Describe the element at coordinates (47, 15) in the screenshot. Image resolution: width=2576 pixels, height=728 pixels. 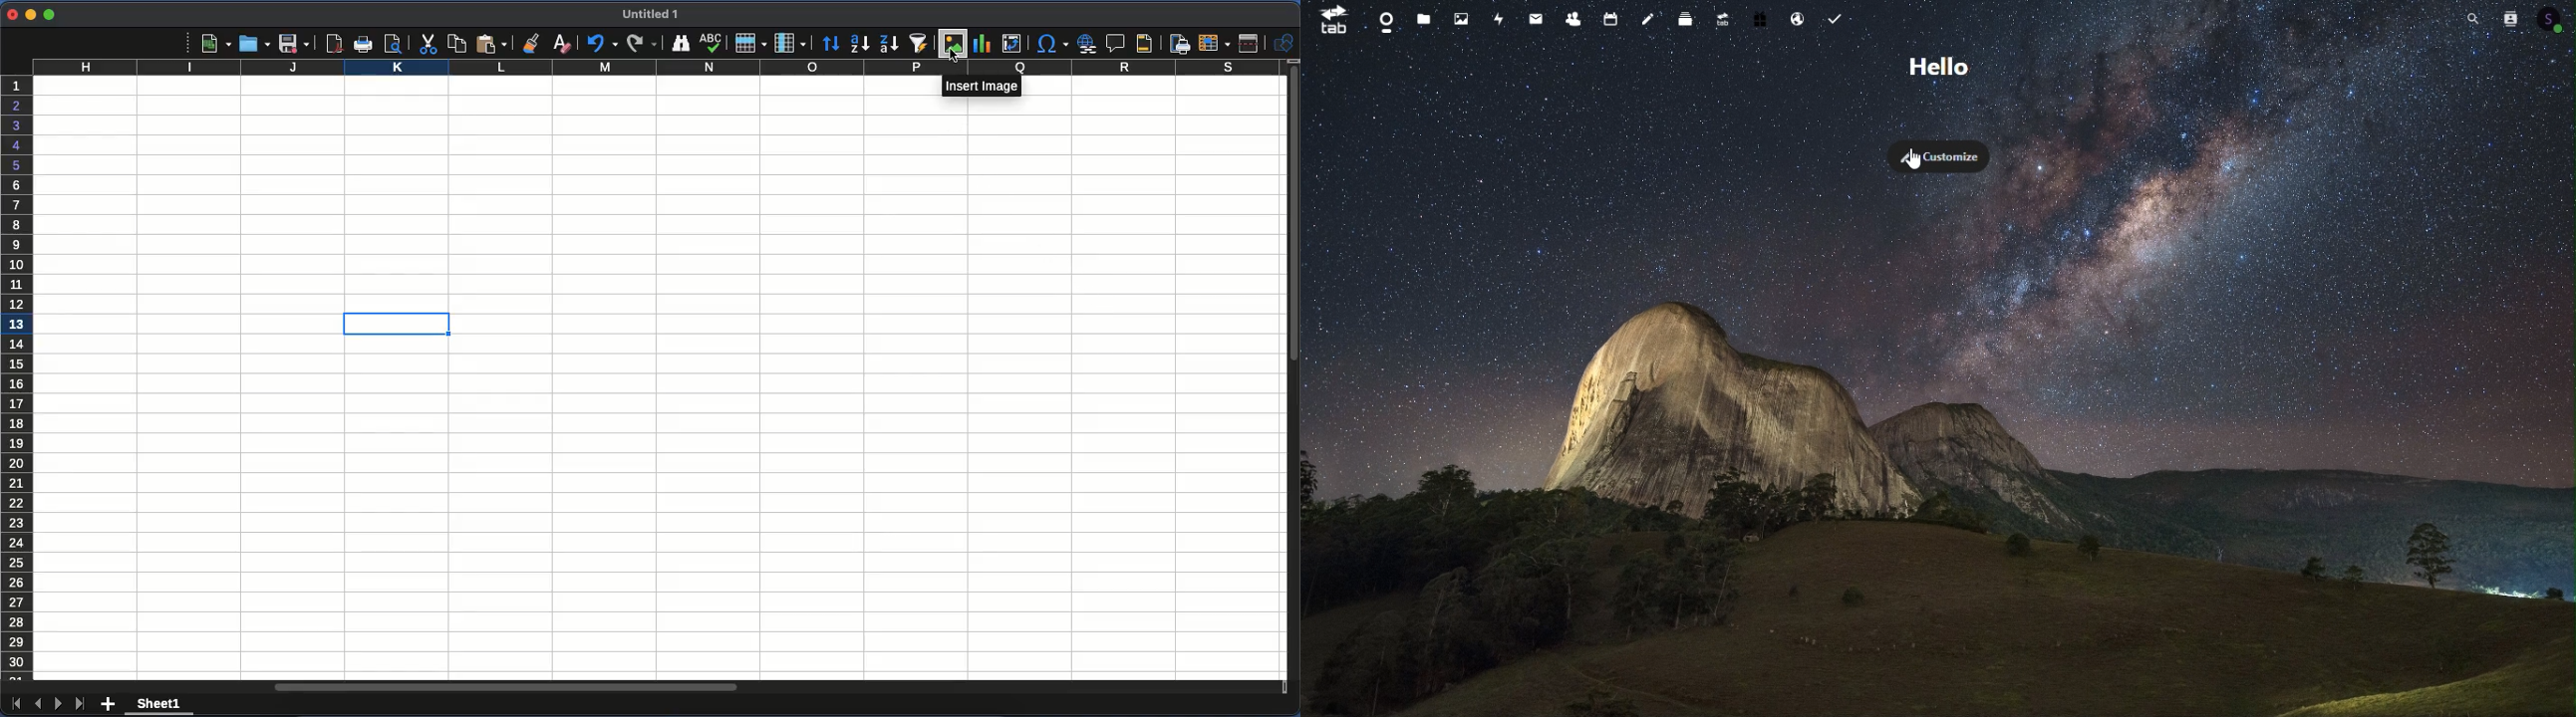
I see `maximize` at that location.